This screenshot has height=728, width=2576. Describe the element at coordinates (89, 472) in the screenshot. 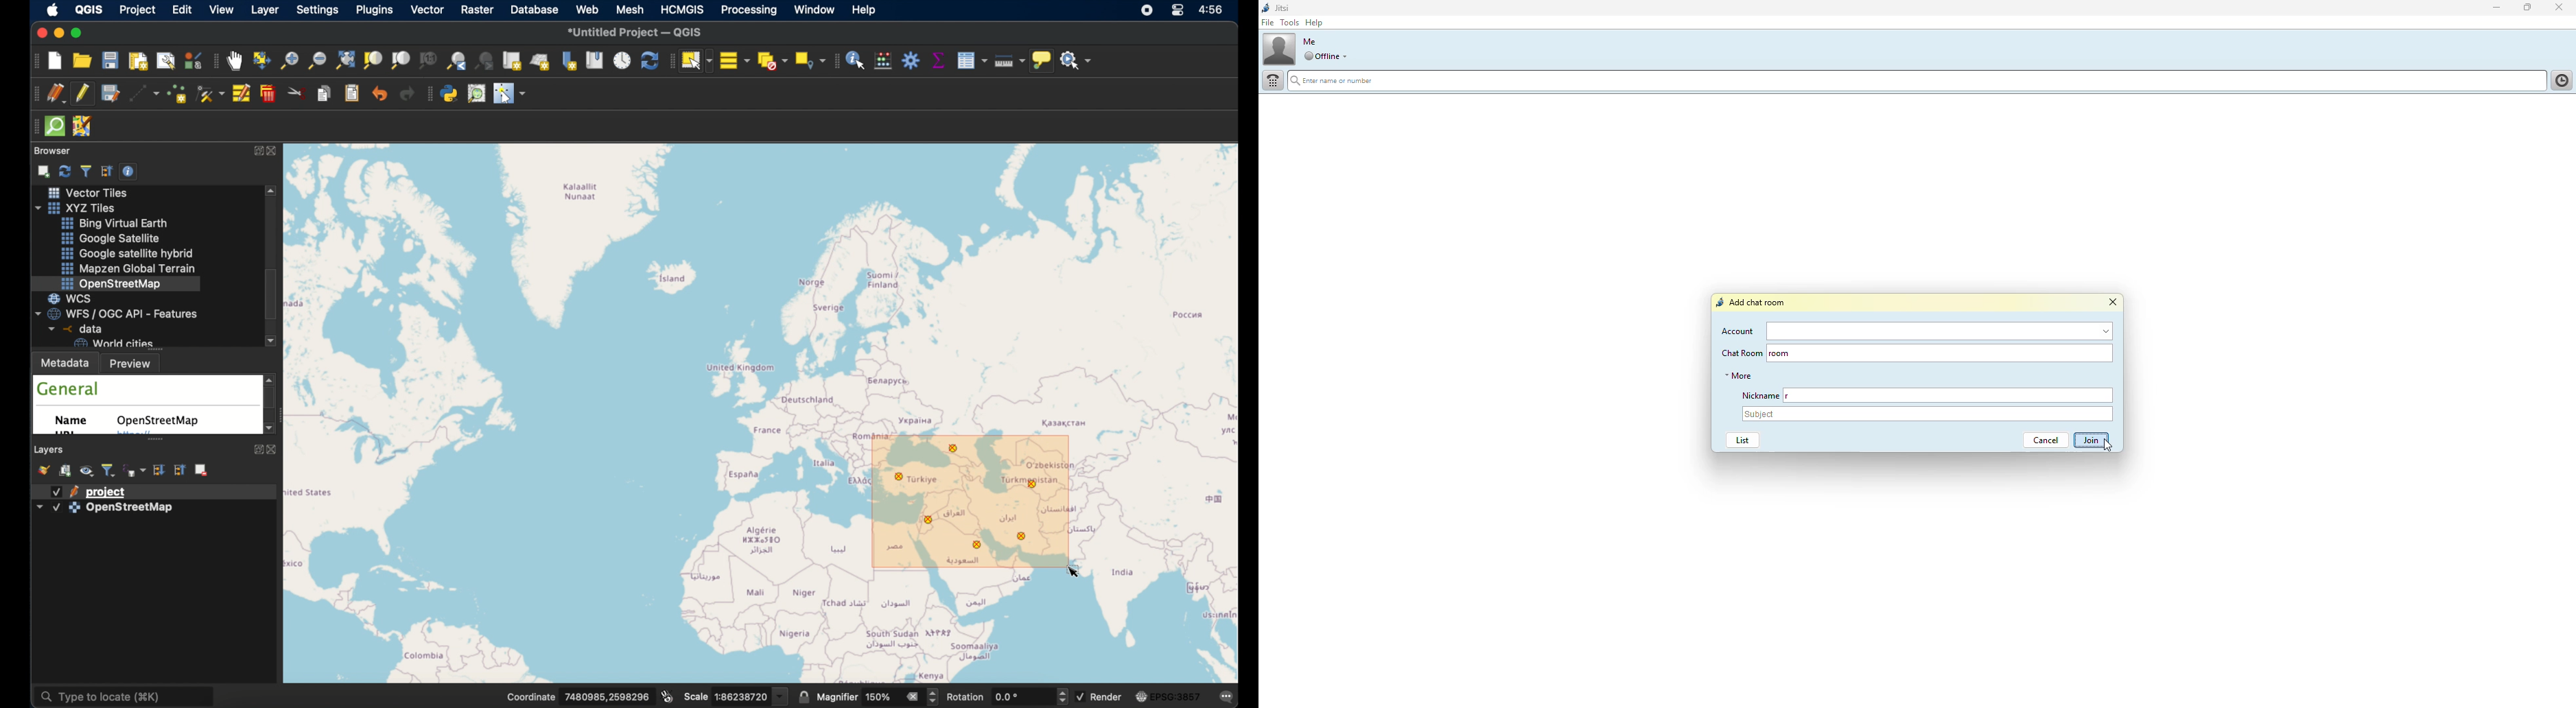

I see `manage map themes` at that location.